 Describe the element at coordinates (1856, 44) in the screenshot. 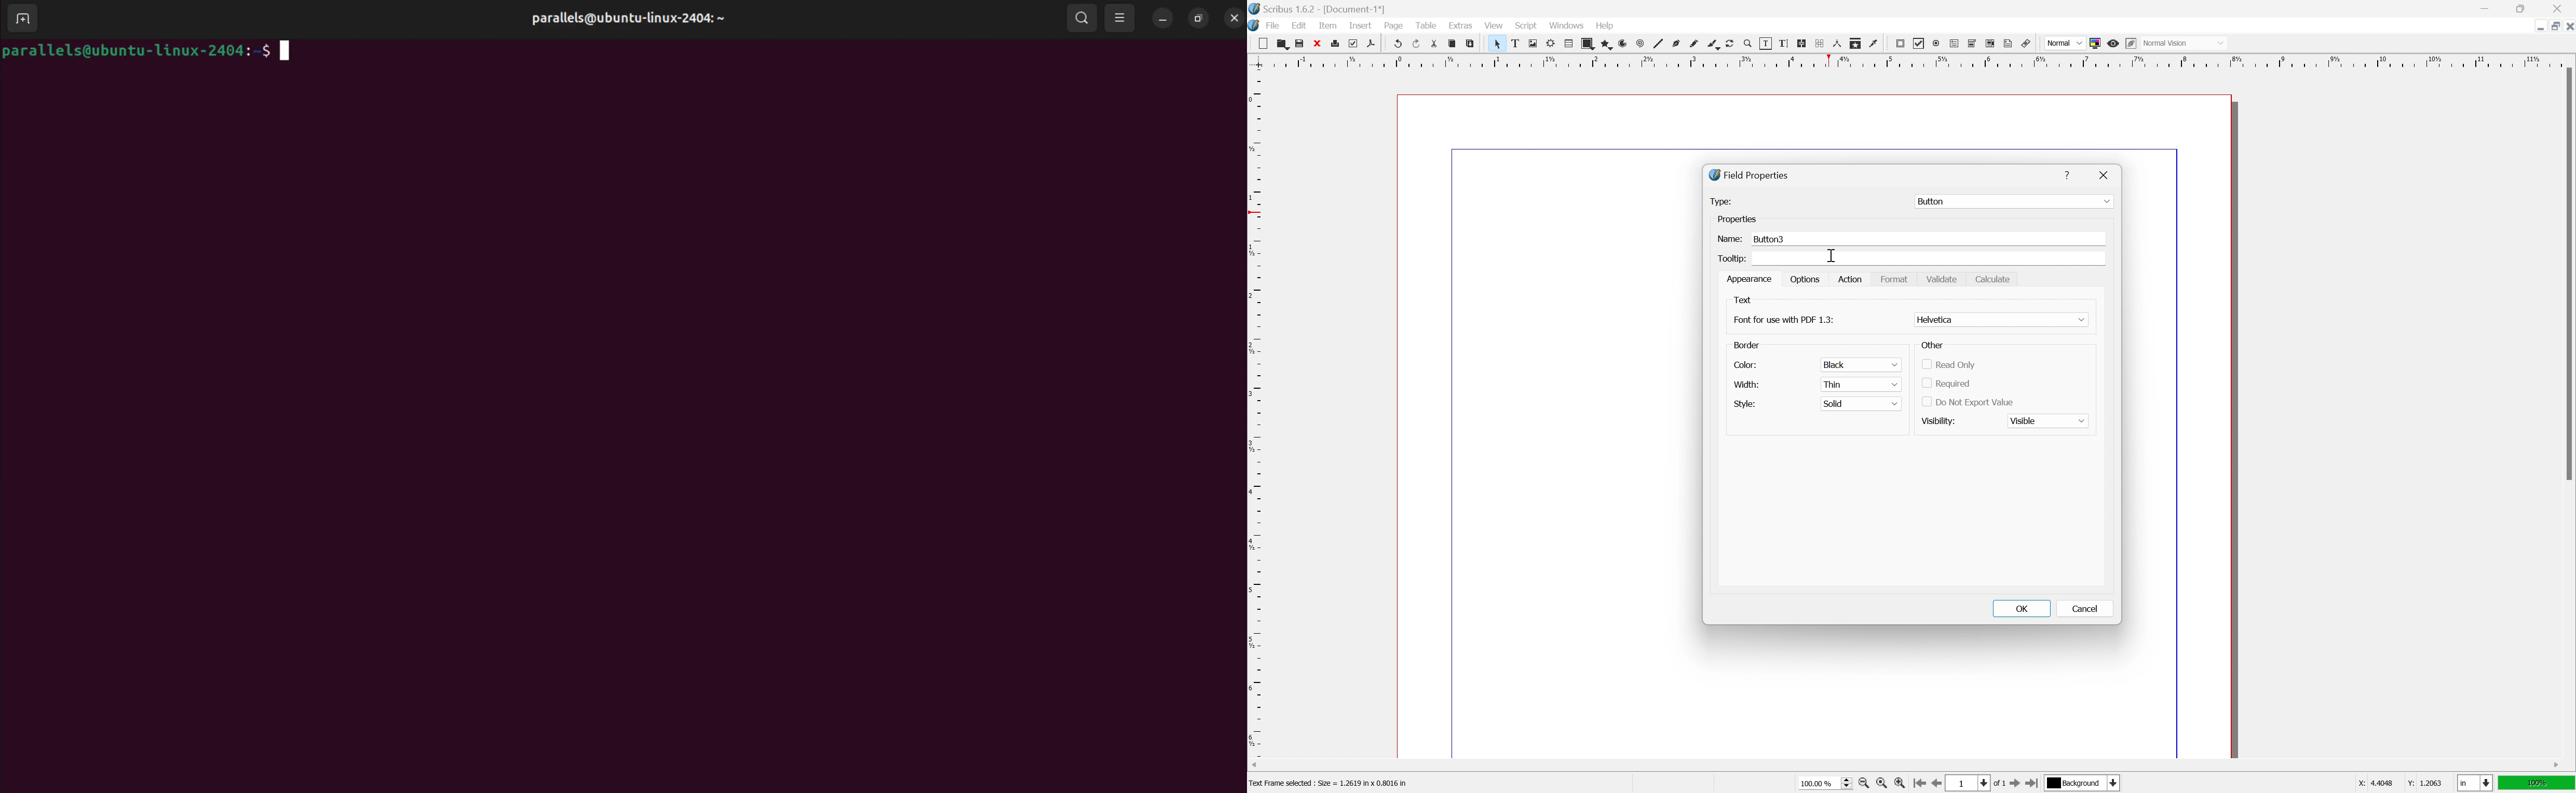

I see `copy item properties` at that location.